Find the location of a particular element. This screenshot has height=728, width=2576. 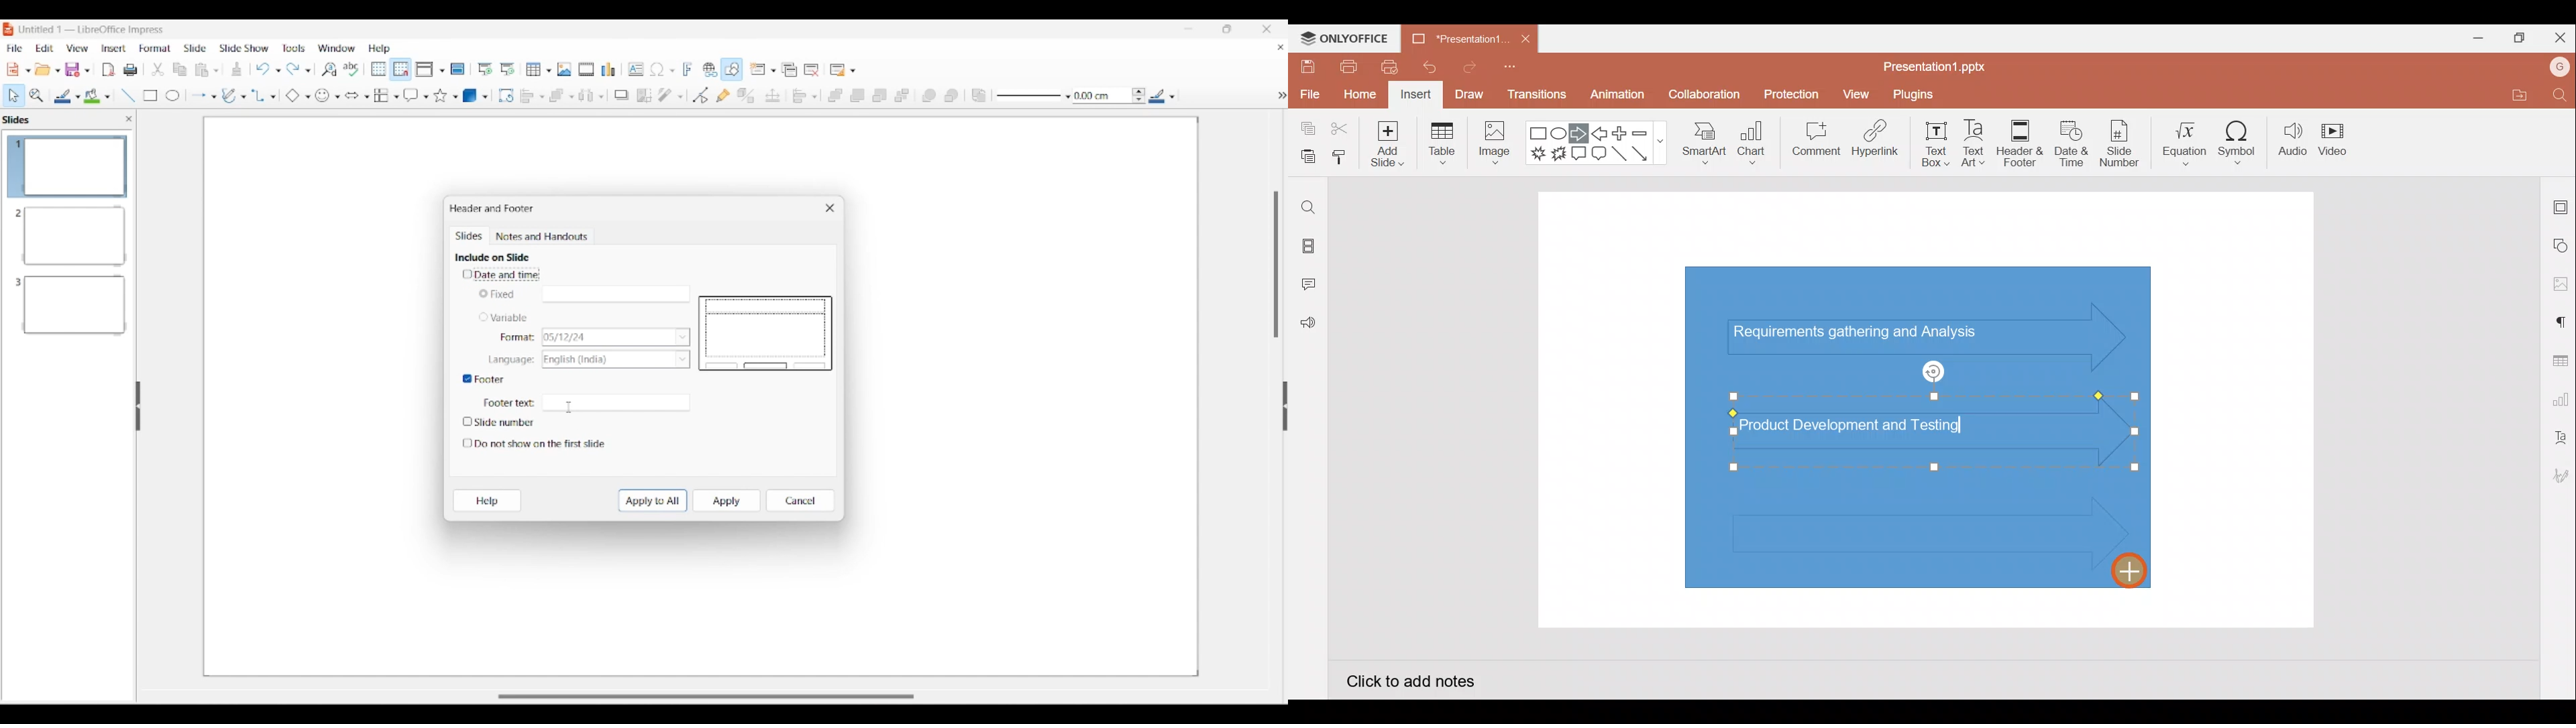

Text (Product Development and Testing) on 2nd inserted arrow is located at coordinates (1864, 424).